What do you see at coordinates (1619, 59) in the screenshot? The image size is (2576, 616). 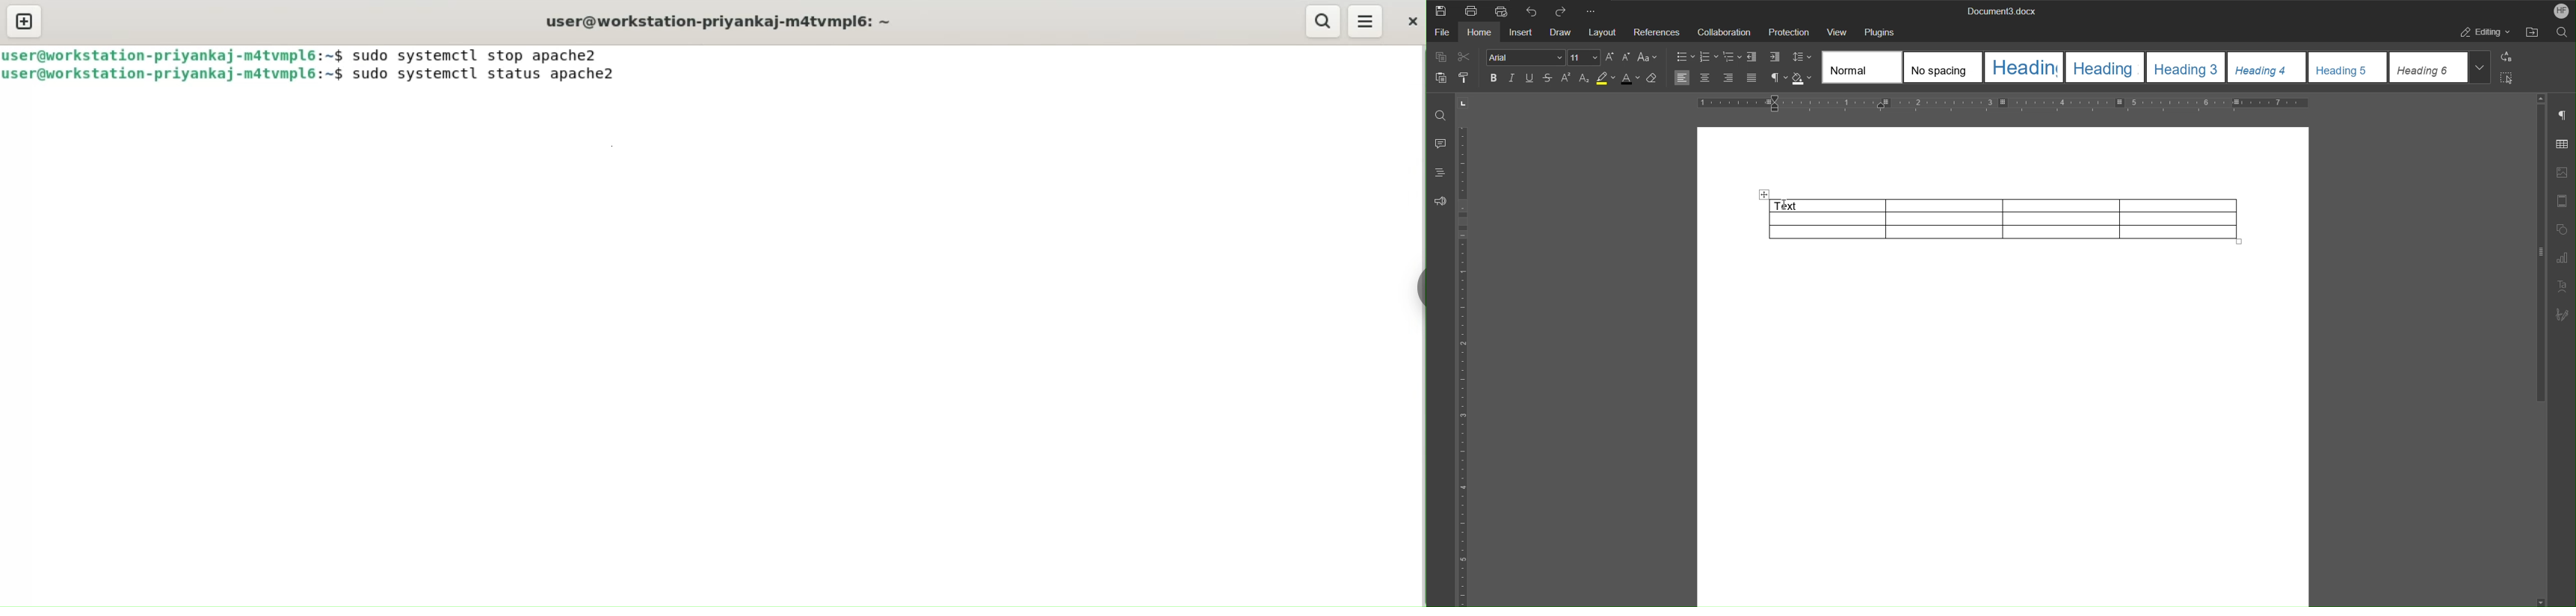 I see `Font size` at bounding box center [1619, 59].